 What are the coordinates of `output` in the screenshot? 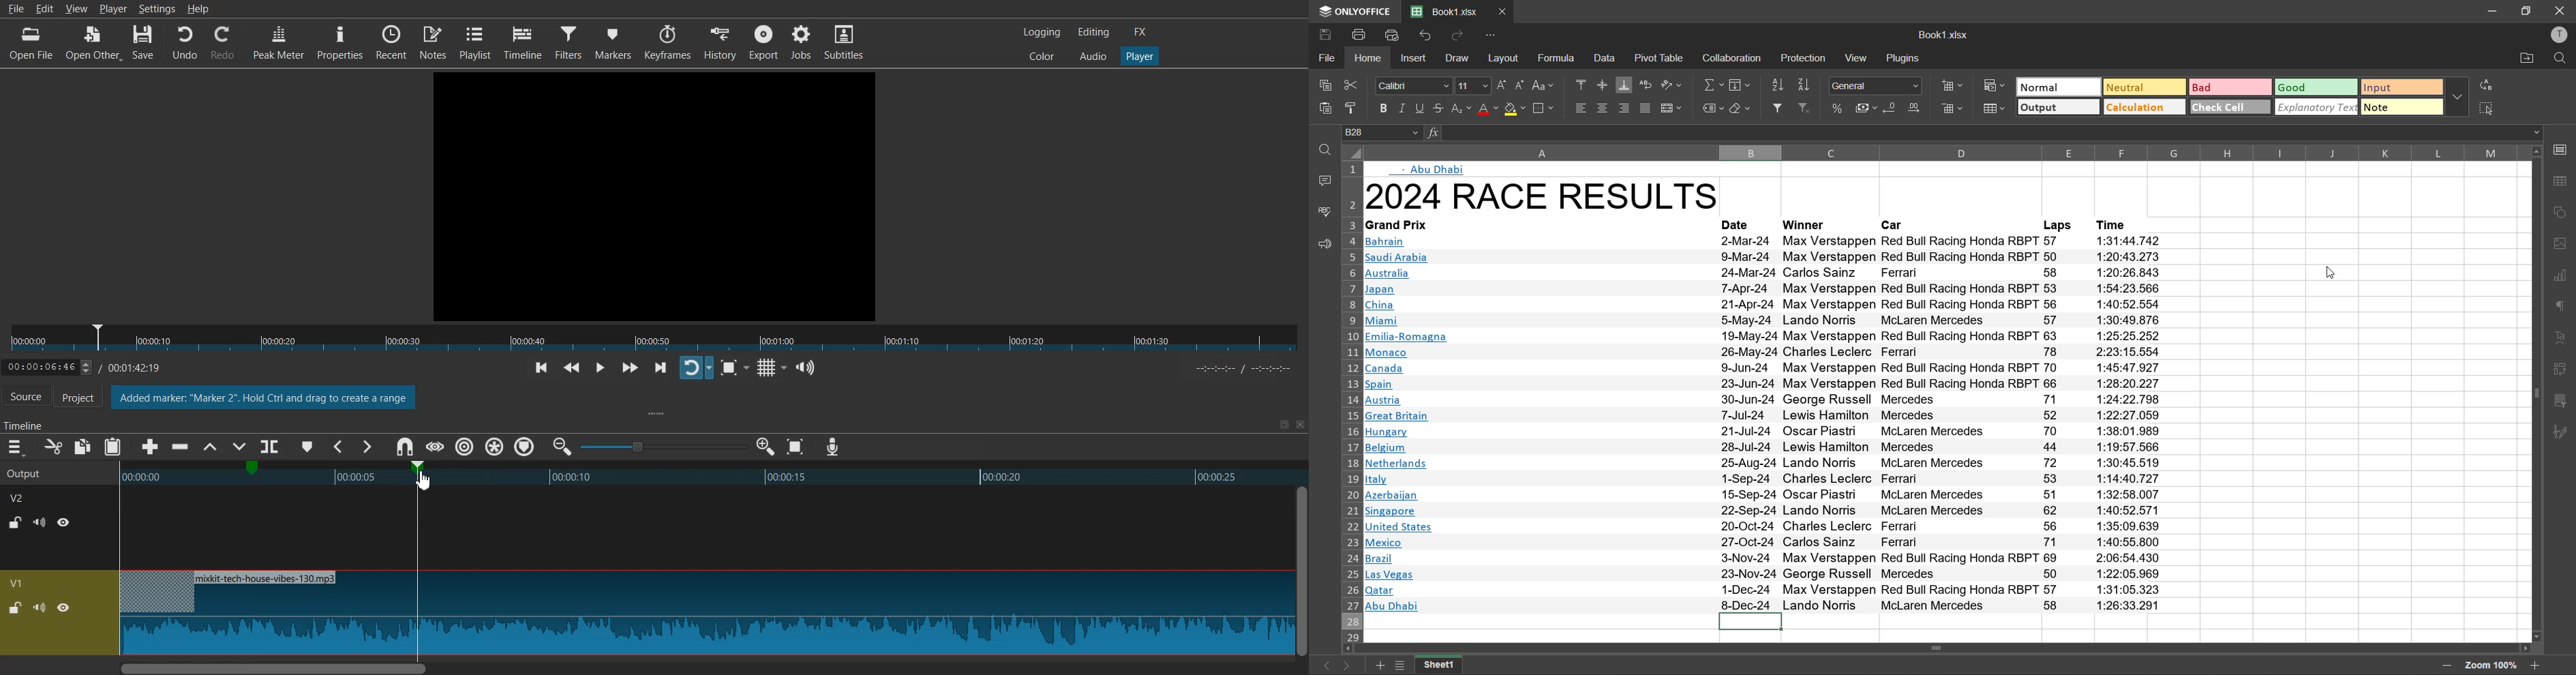 It's located at (2058, 108).